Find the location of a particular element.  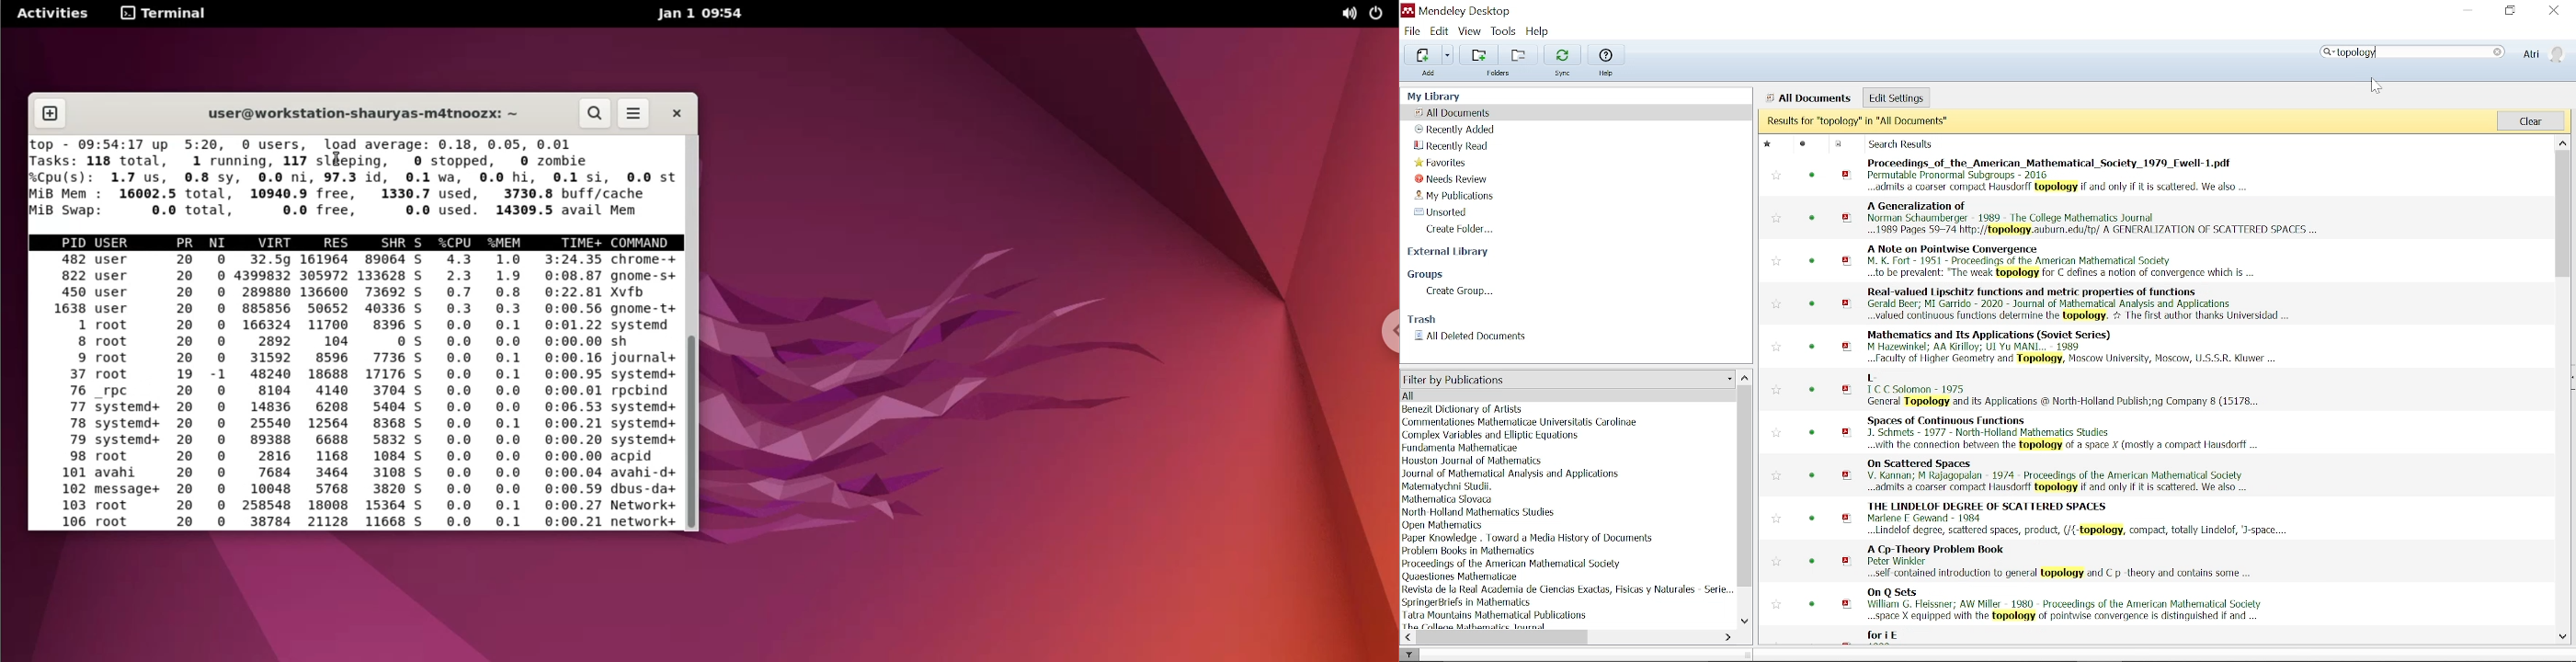

pdf is located at coordinates (1847, 173).